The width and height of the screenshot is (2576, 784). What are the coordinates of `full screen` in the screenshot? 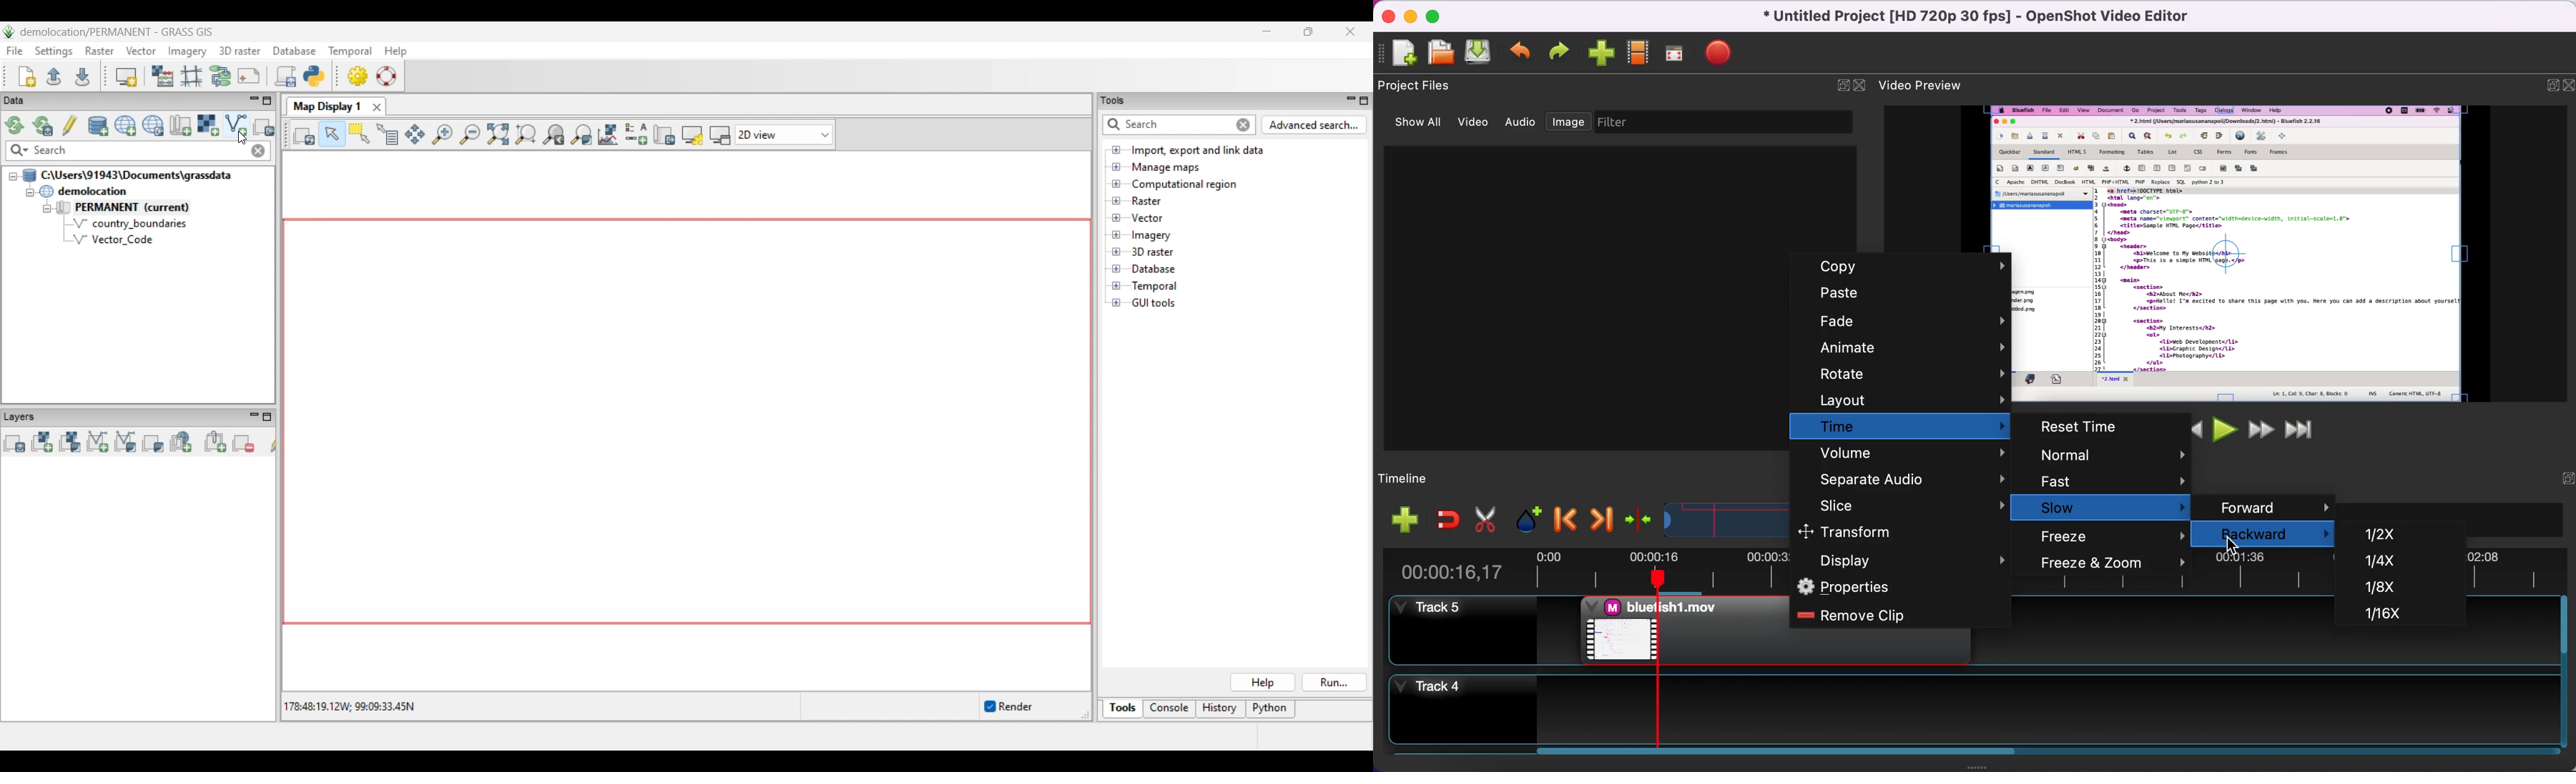 It's located at (1680, 53).